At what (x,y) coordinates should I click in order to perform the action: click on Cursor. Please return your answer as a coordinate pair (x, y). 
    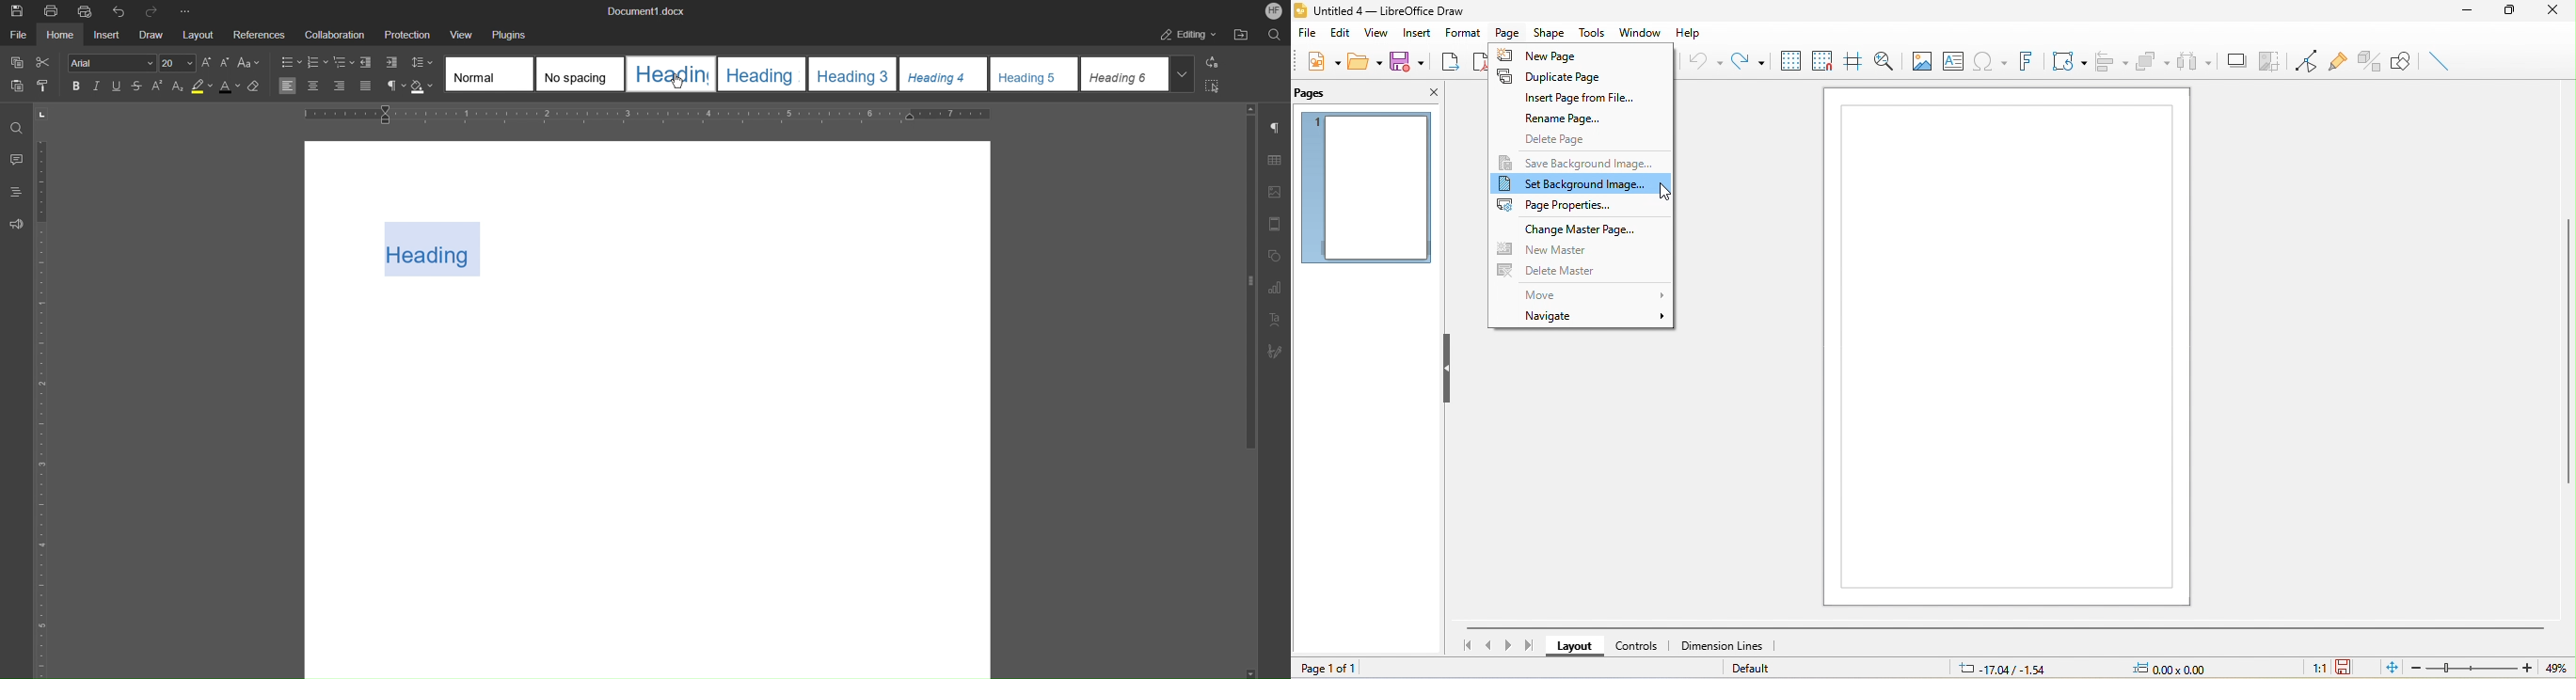
    Looking at the image, I should click on (676, 78).